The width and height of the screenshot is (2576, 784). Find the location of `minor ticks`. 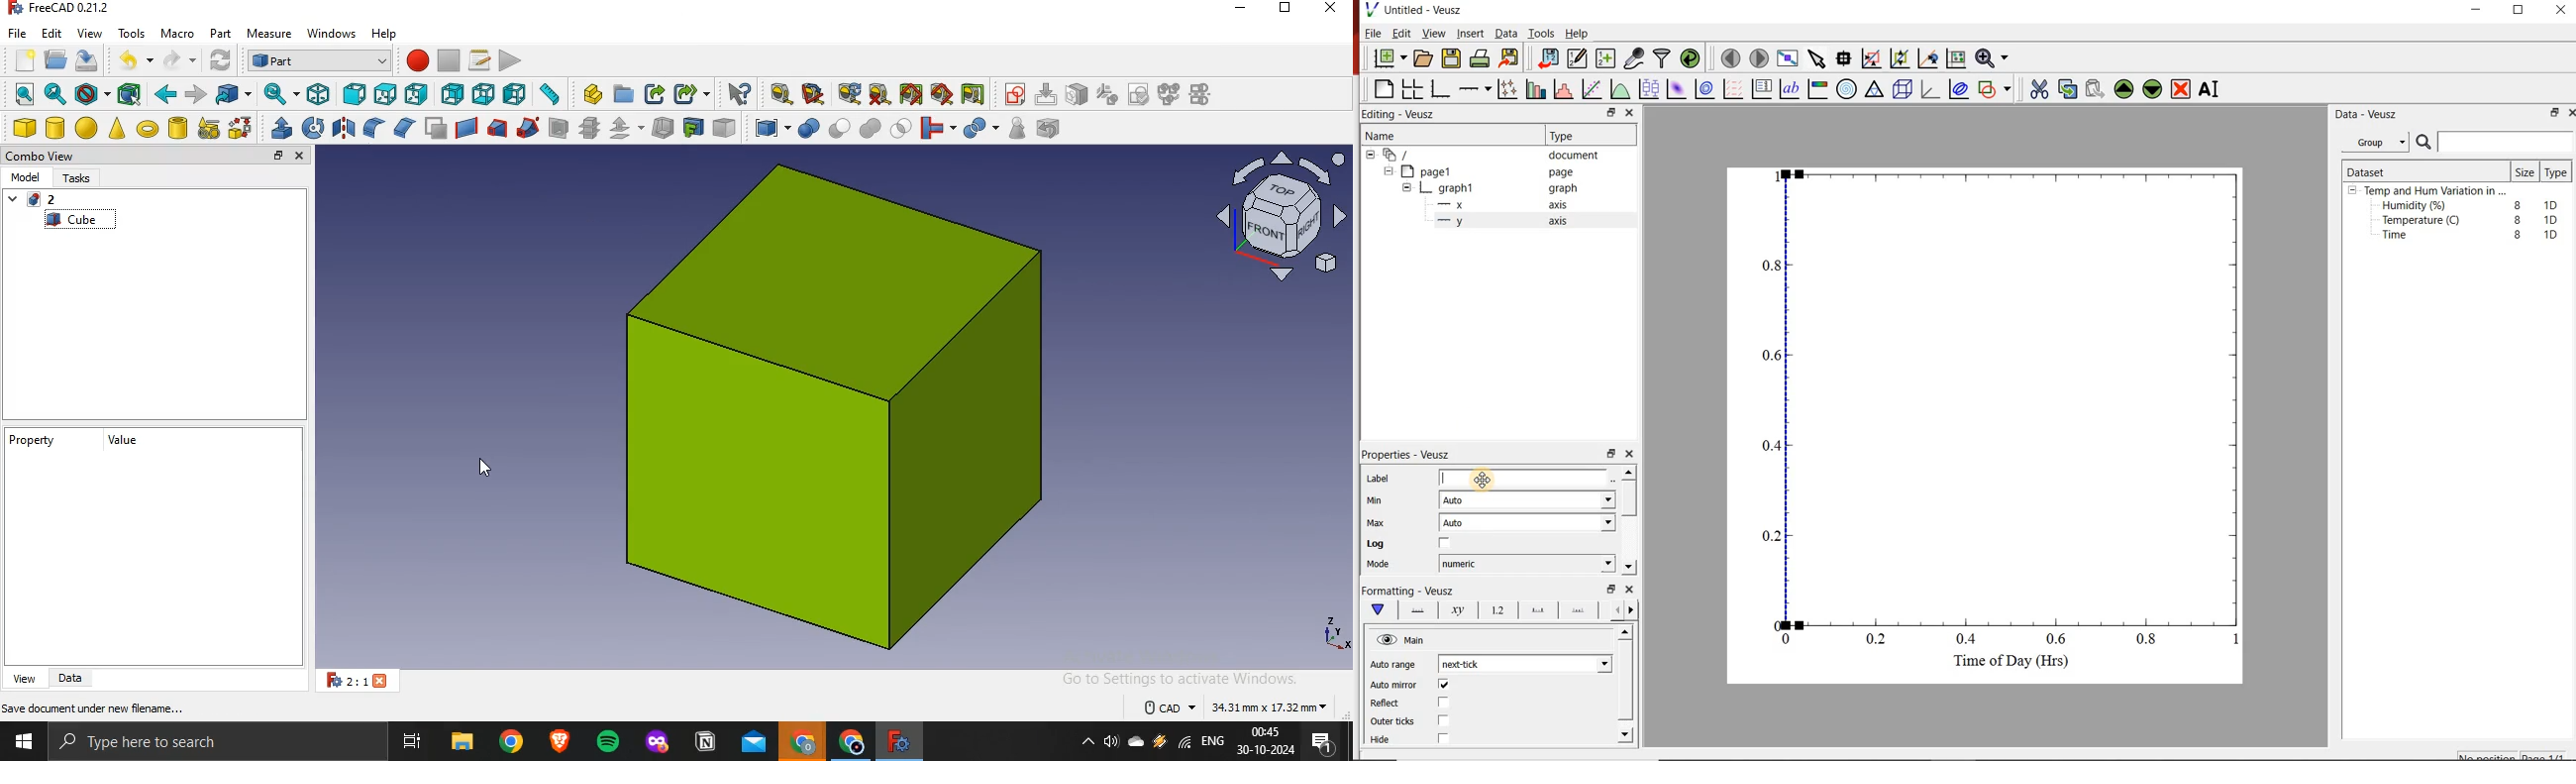

minor ticks is located at coordinates (1579, 611).